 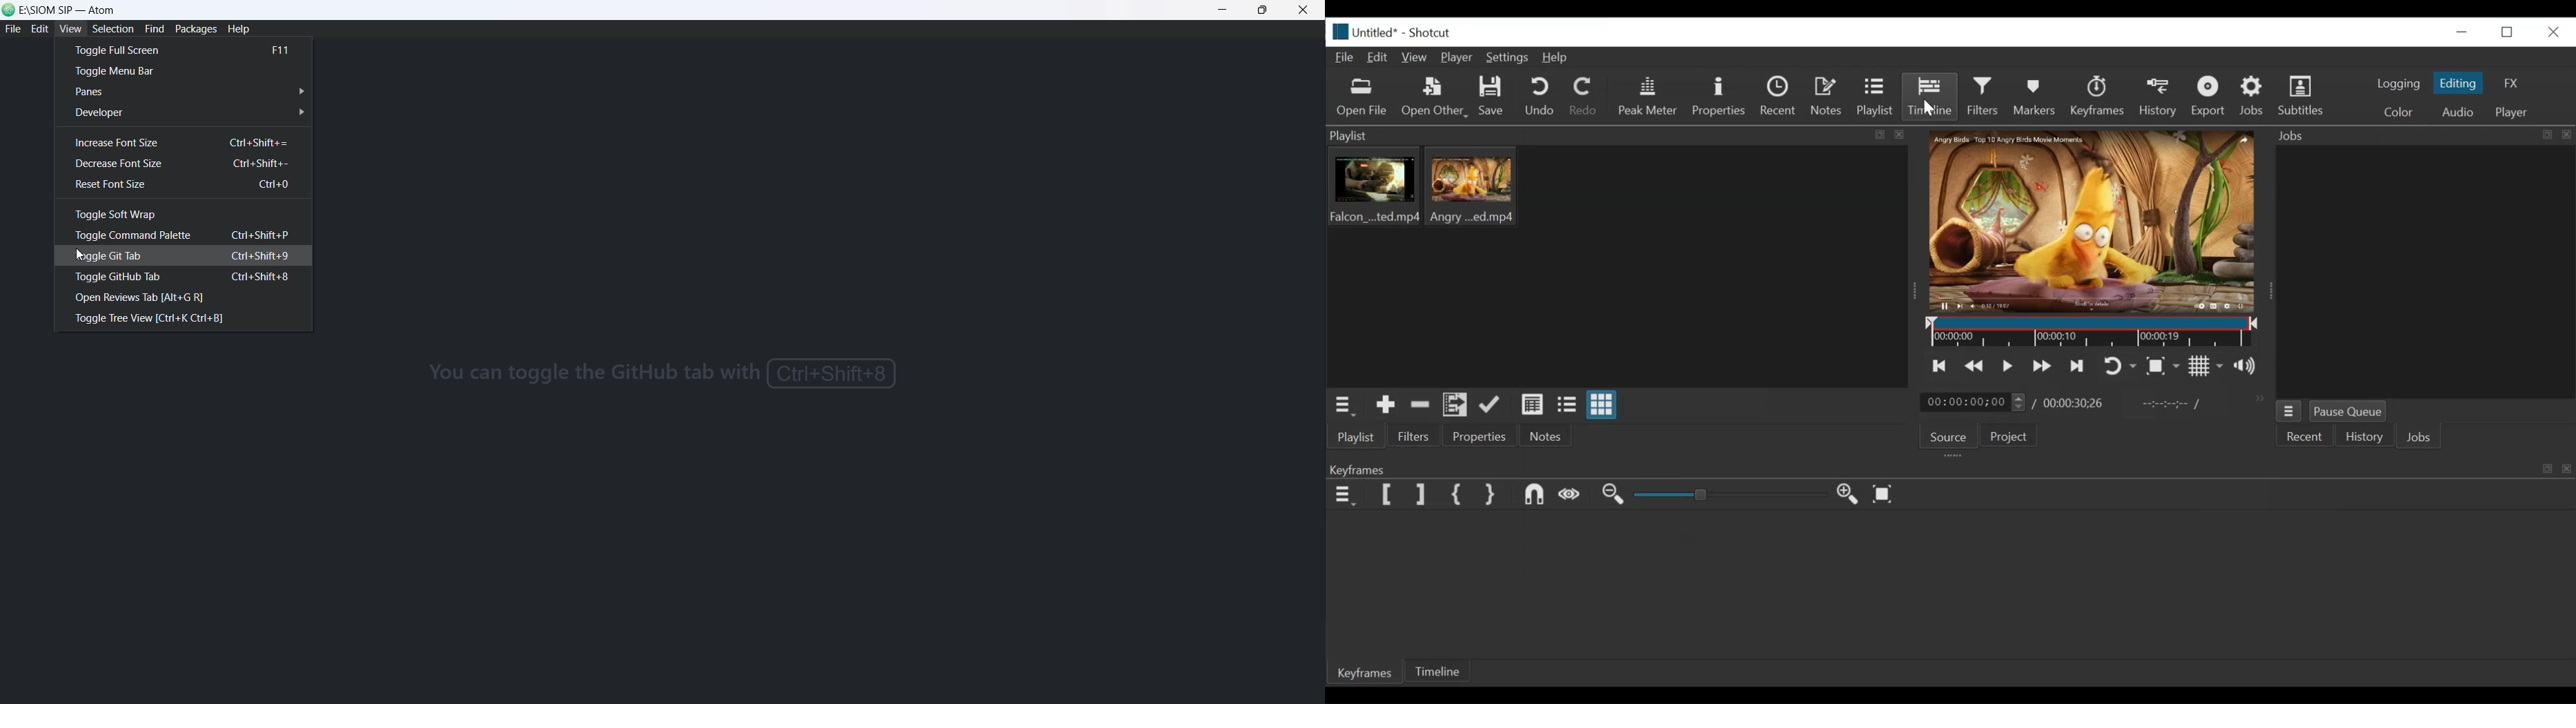 I want to click on cursor, so click(x=79, y=259).